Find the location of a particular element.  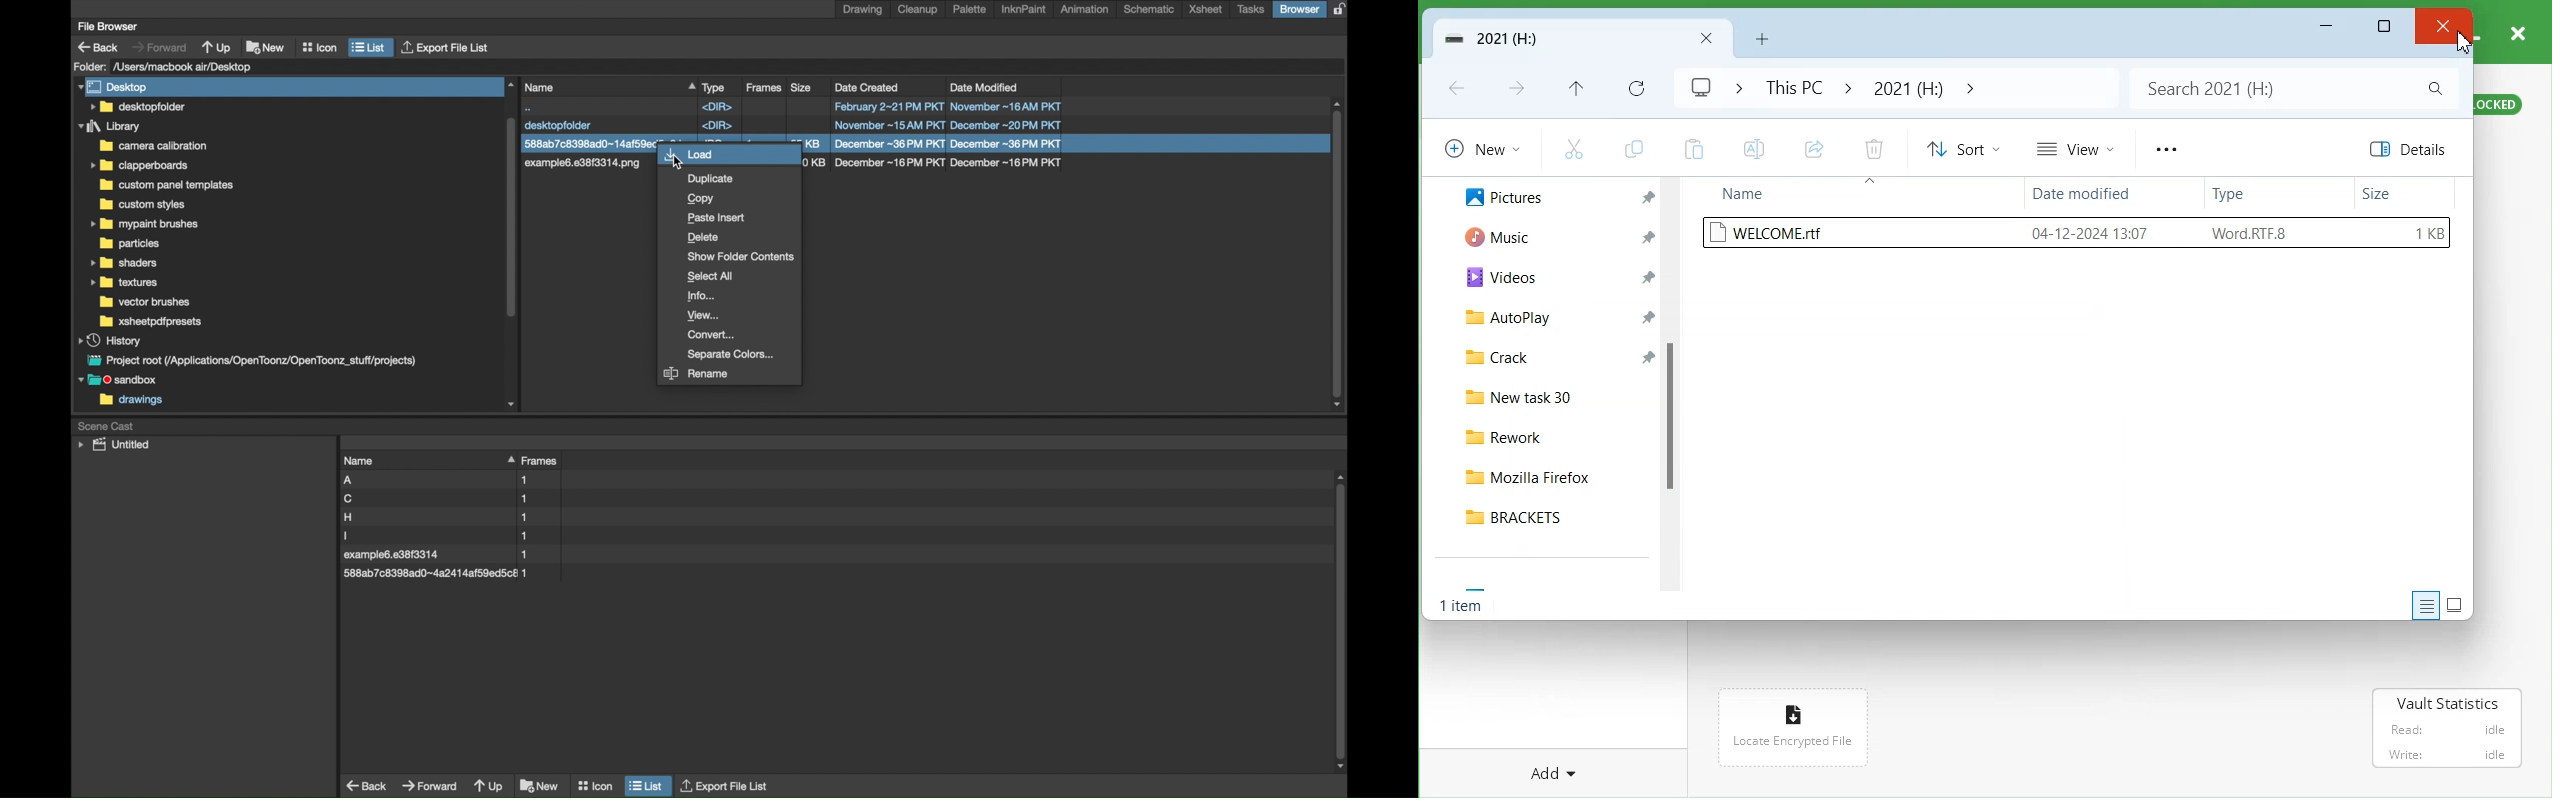

folder is located at coordinates (143, 225).